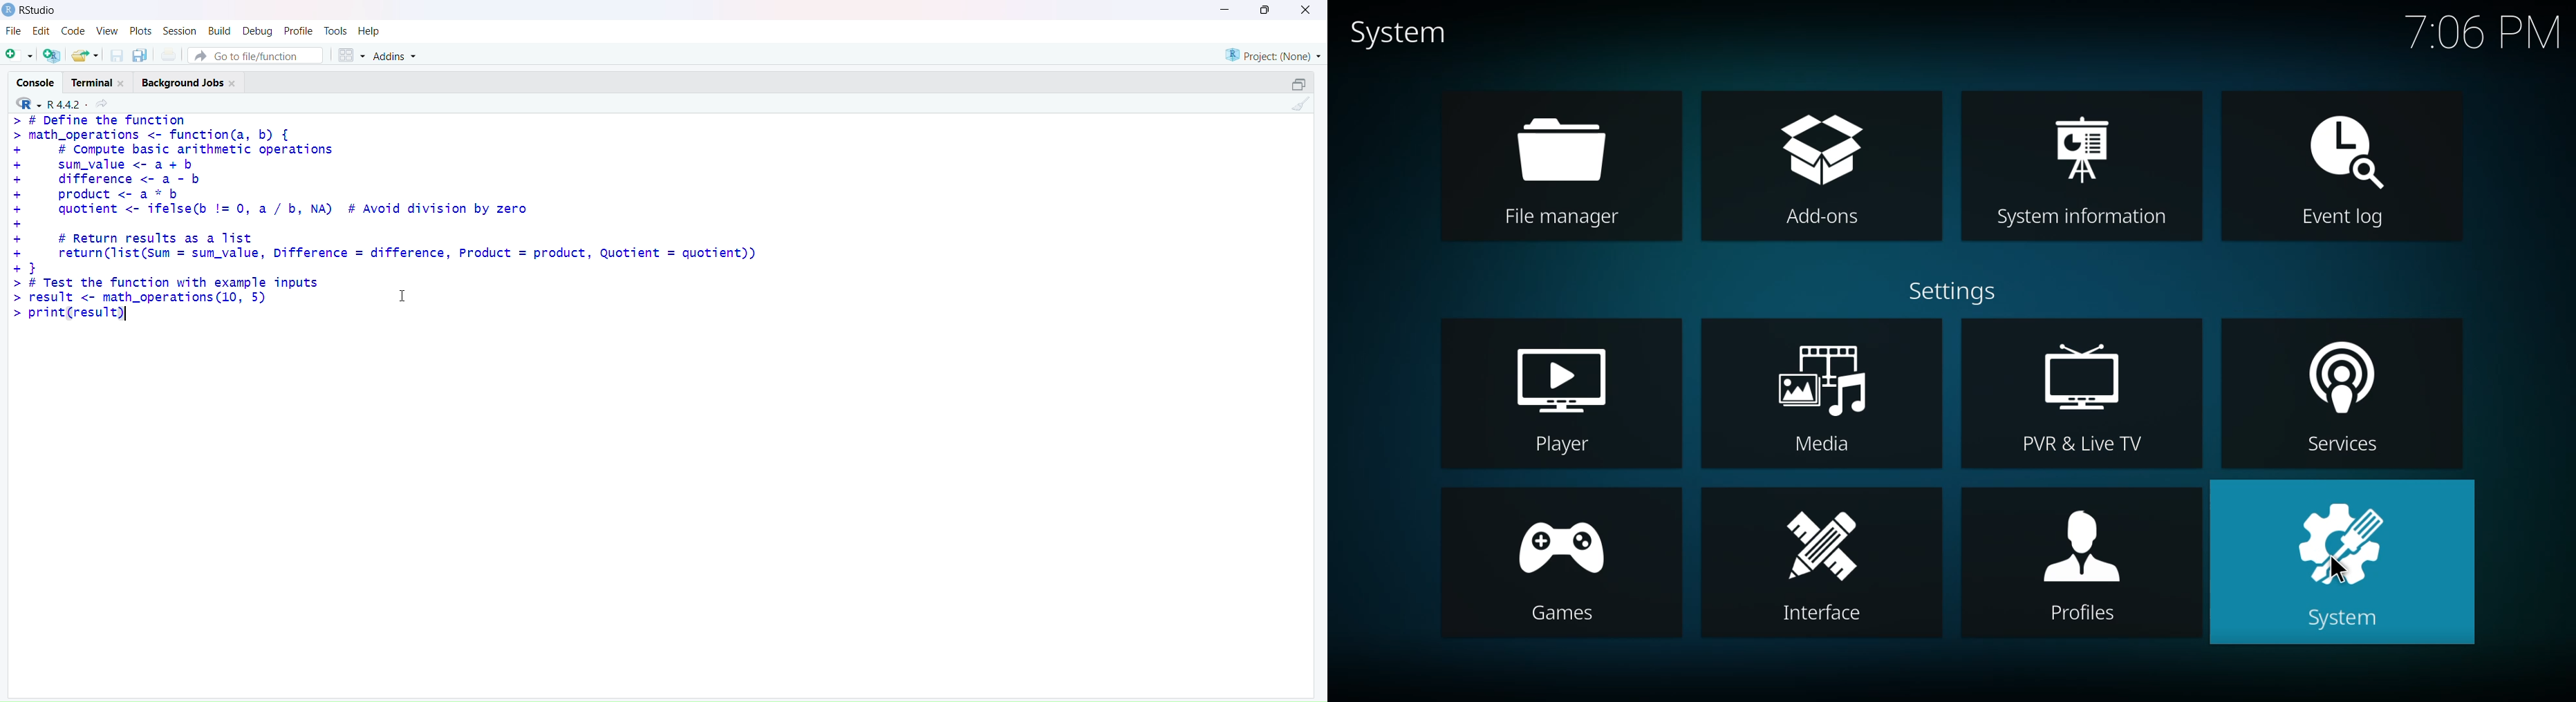 Image resolution: width=2576 pixels, height=728 pixels. Describe the element at coordinates (50, 53) in the screenshot. I see `Create a project` at that location.